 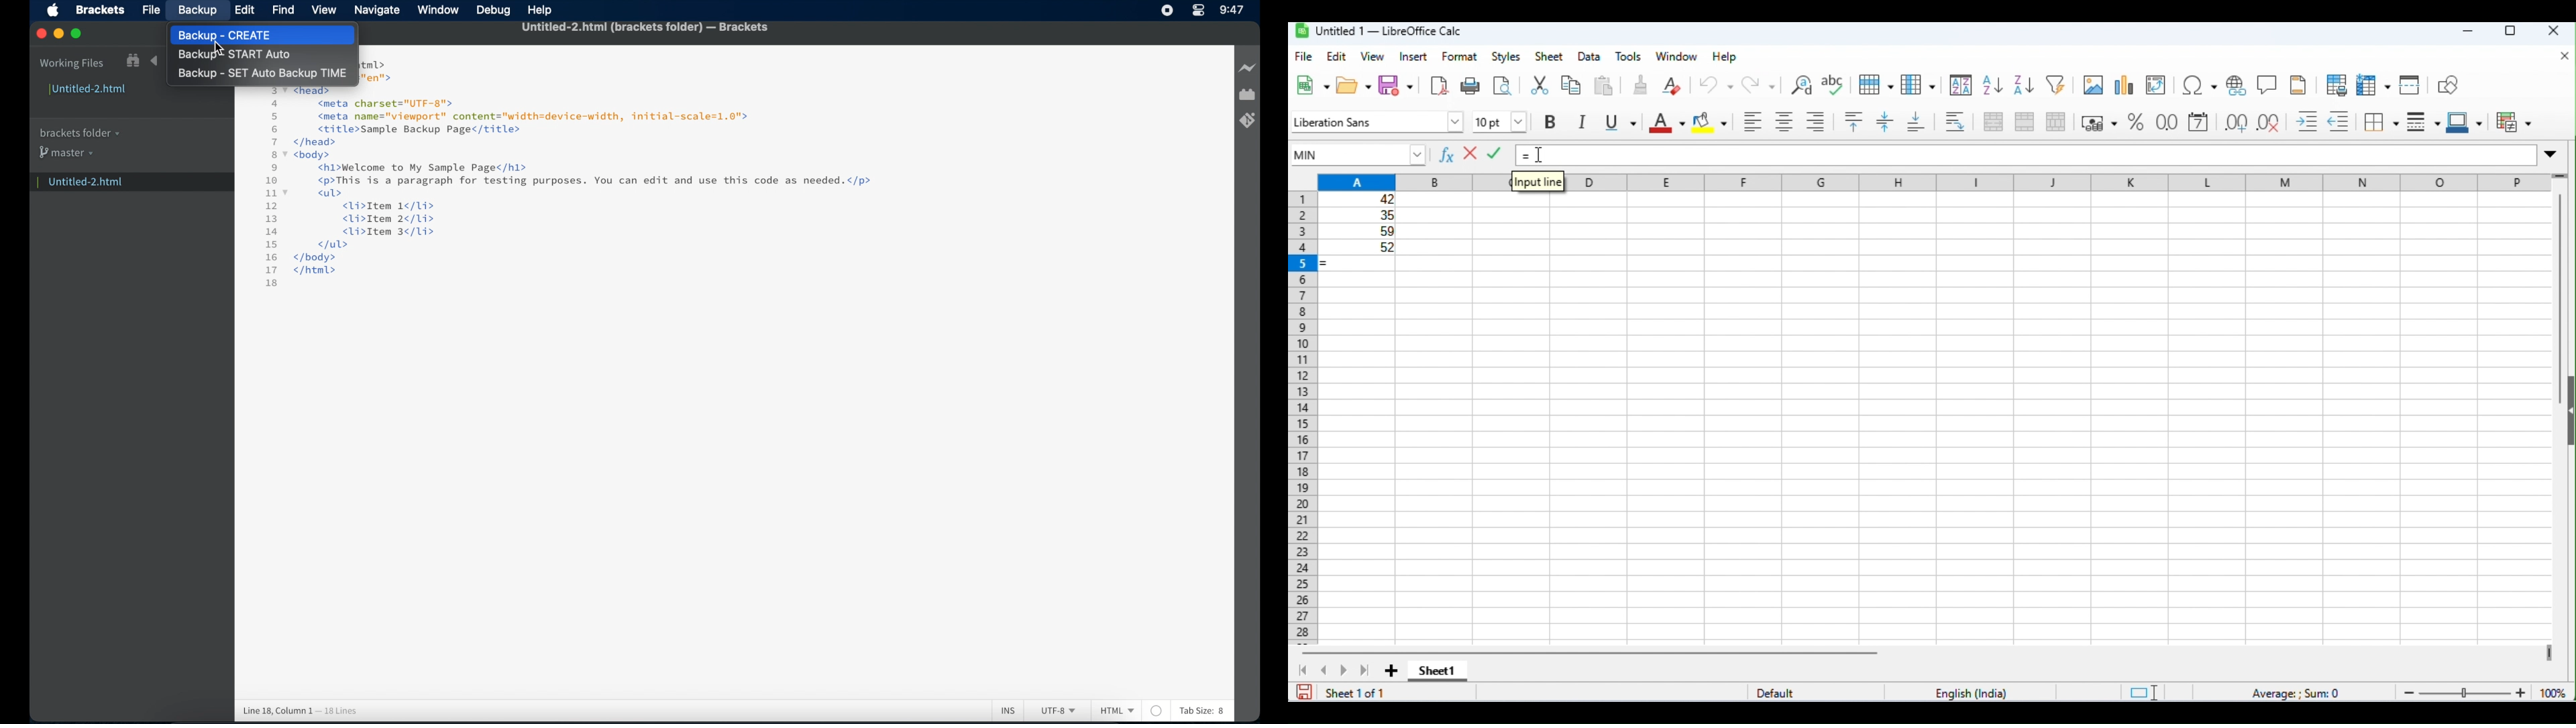 I want to click on insert chart, so click(x=2123, y=85).